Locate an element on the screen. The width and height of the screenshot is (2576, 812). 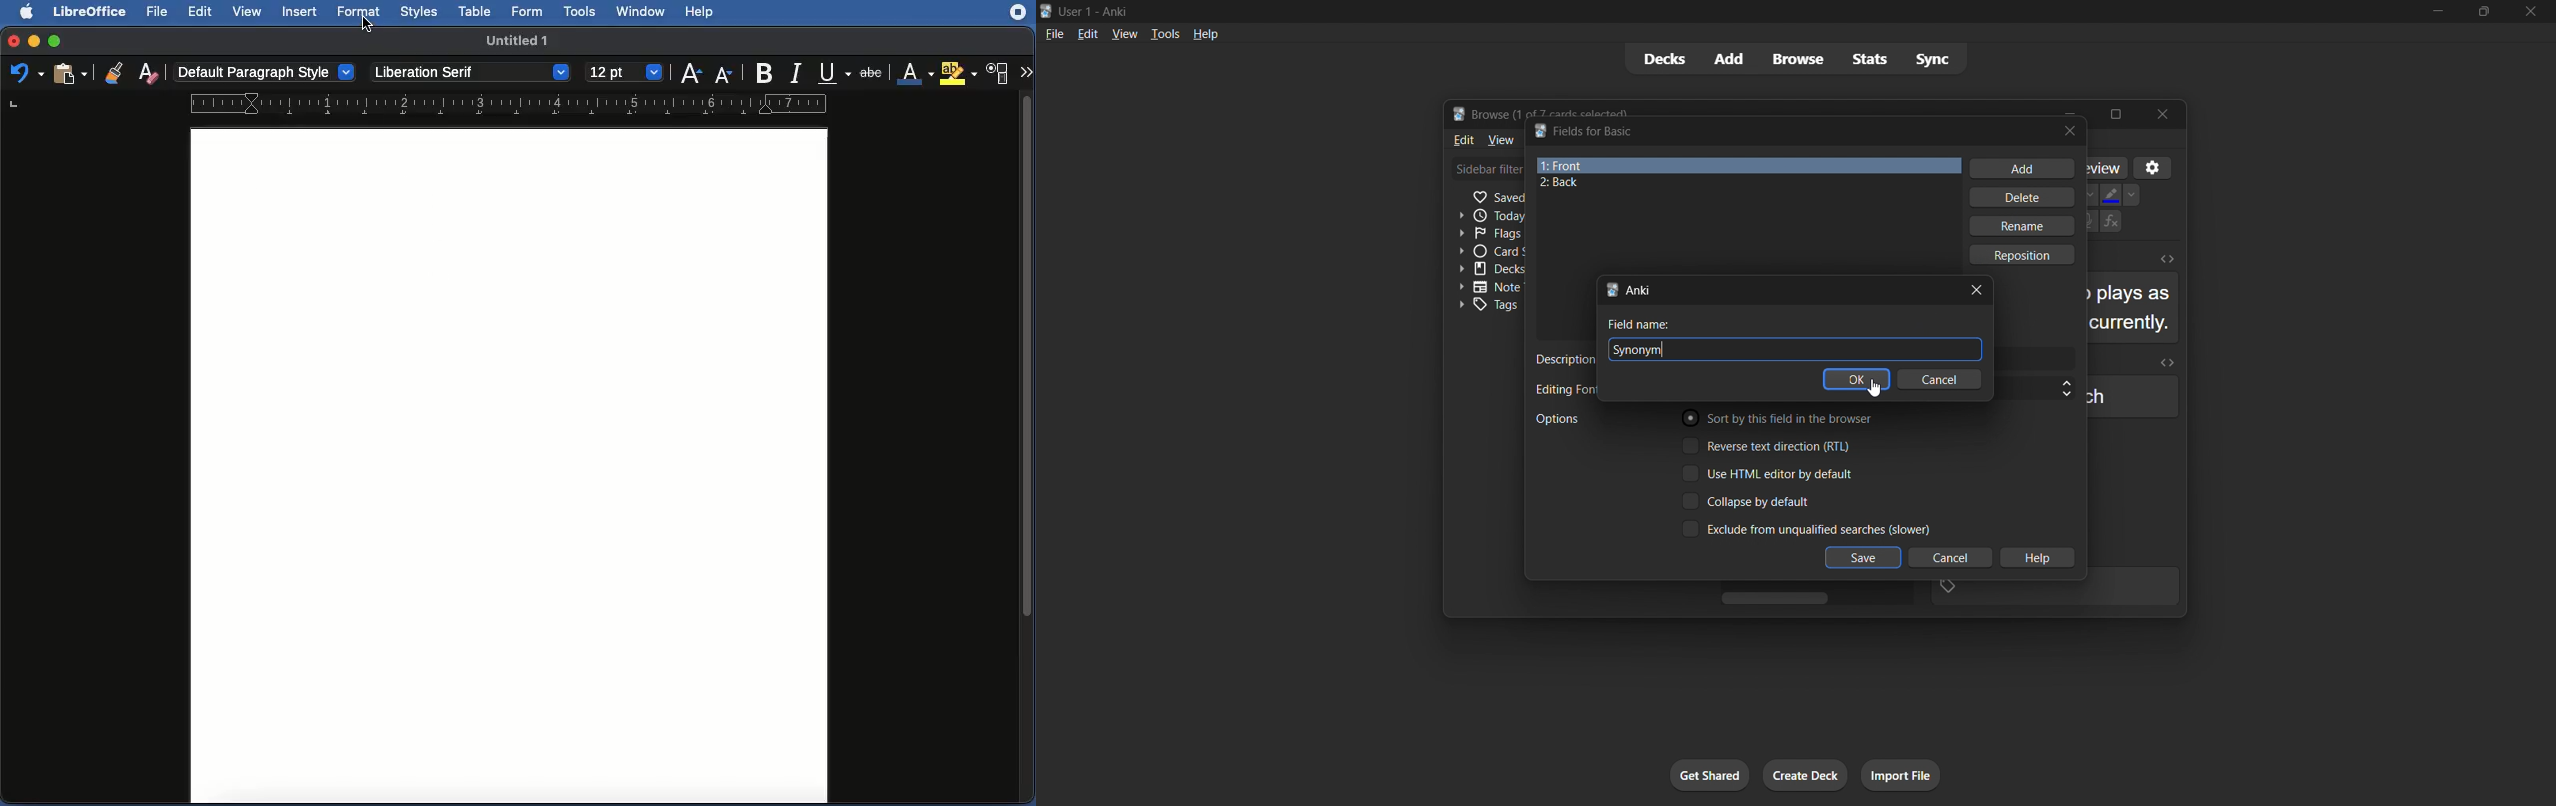
View is located at coordinates (248, 12).